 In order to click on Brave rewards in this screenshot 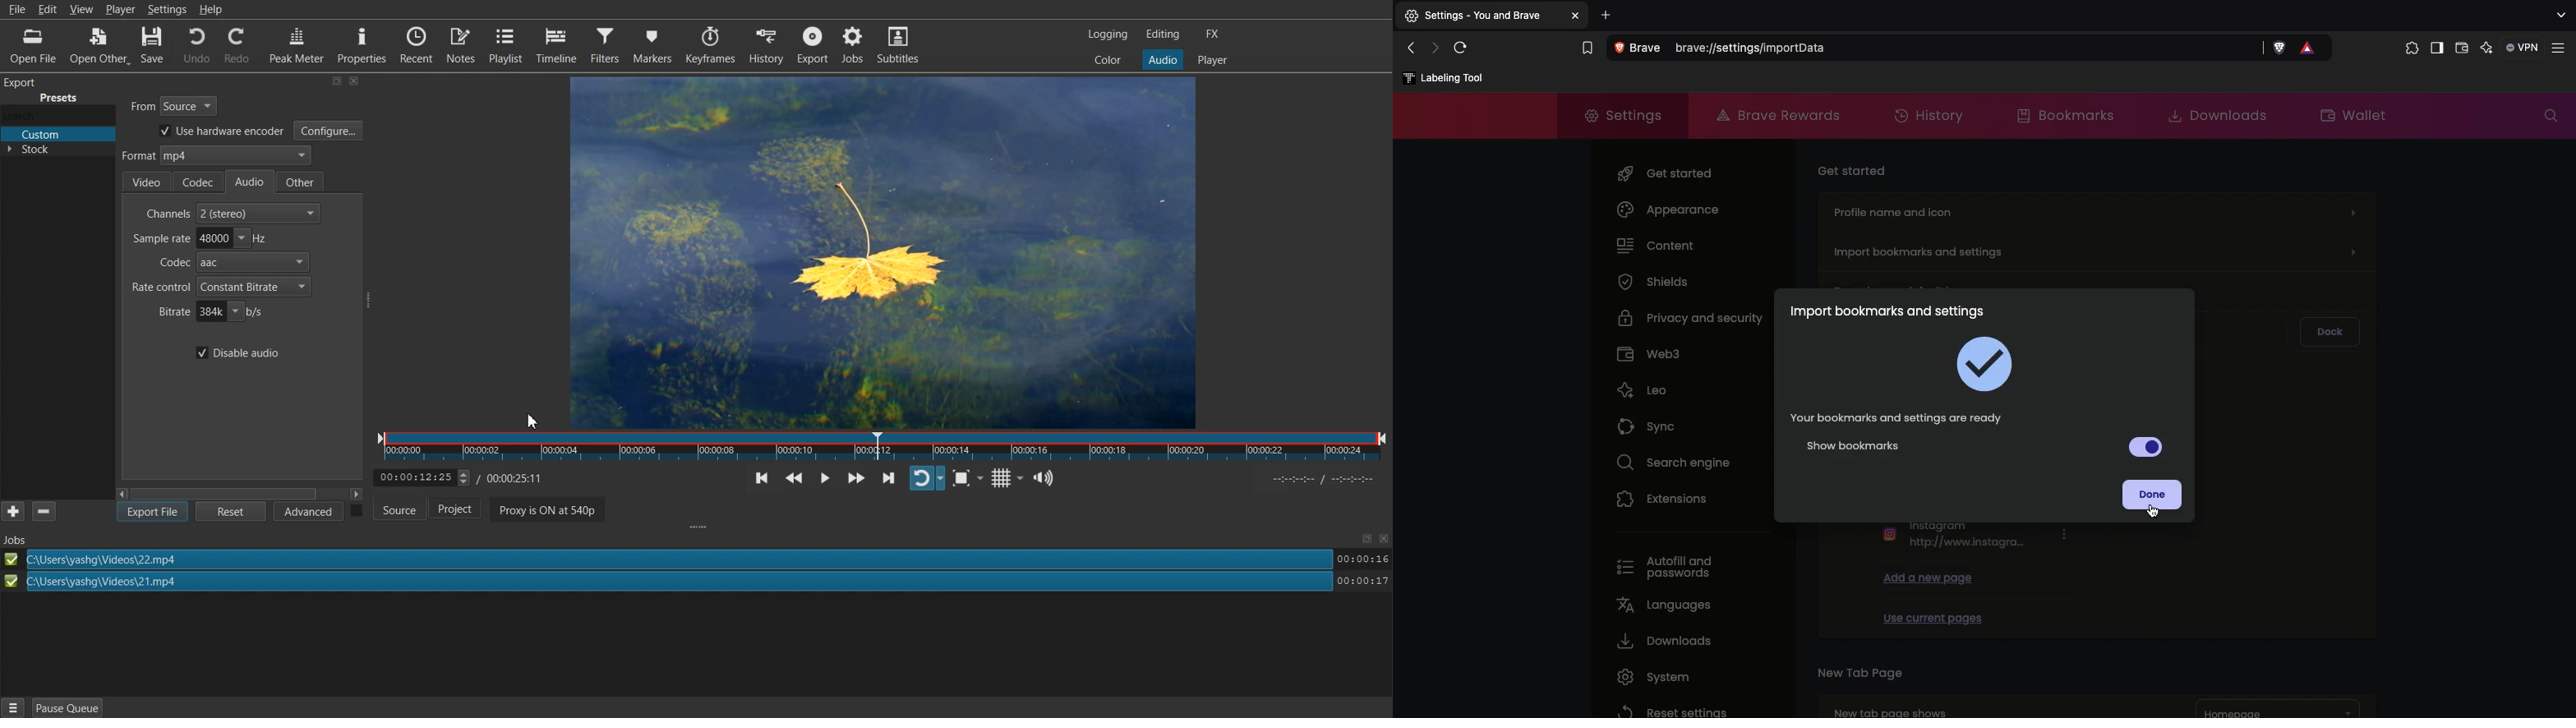, I will do `click(1781, 115)`.